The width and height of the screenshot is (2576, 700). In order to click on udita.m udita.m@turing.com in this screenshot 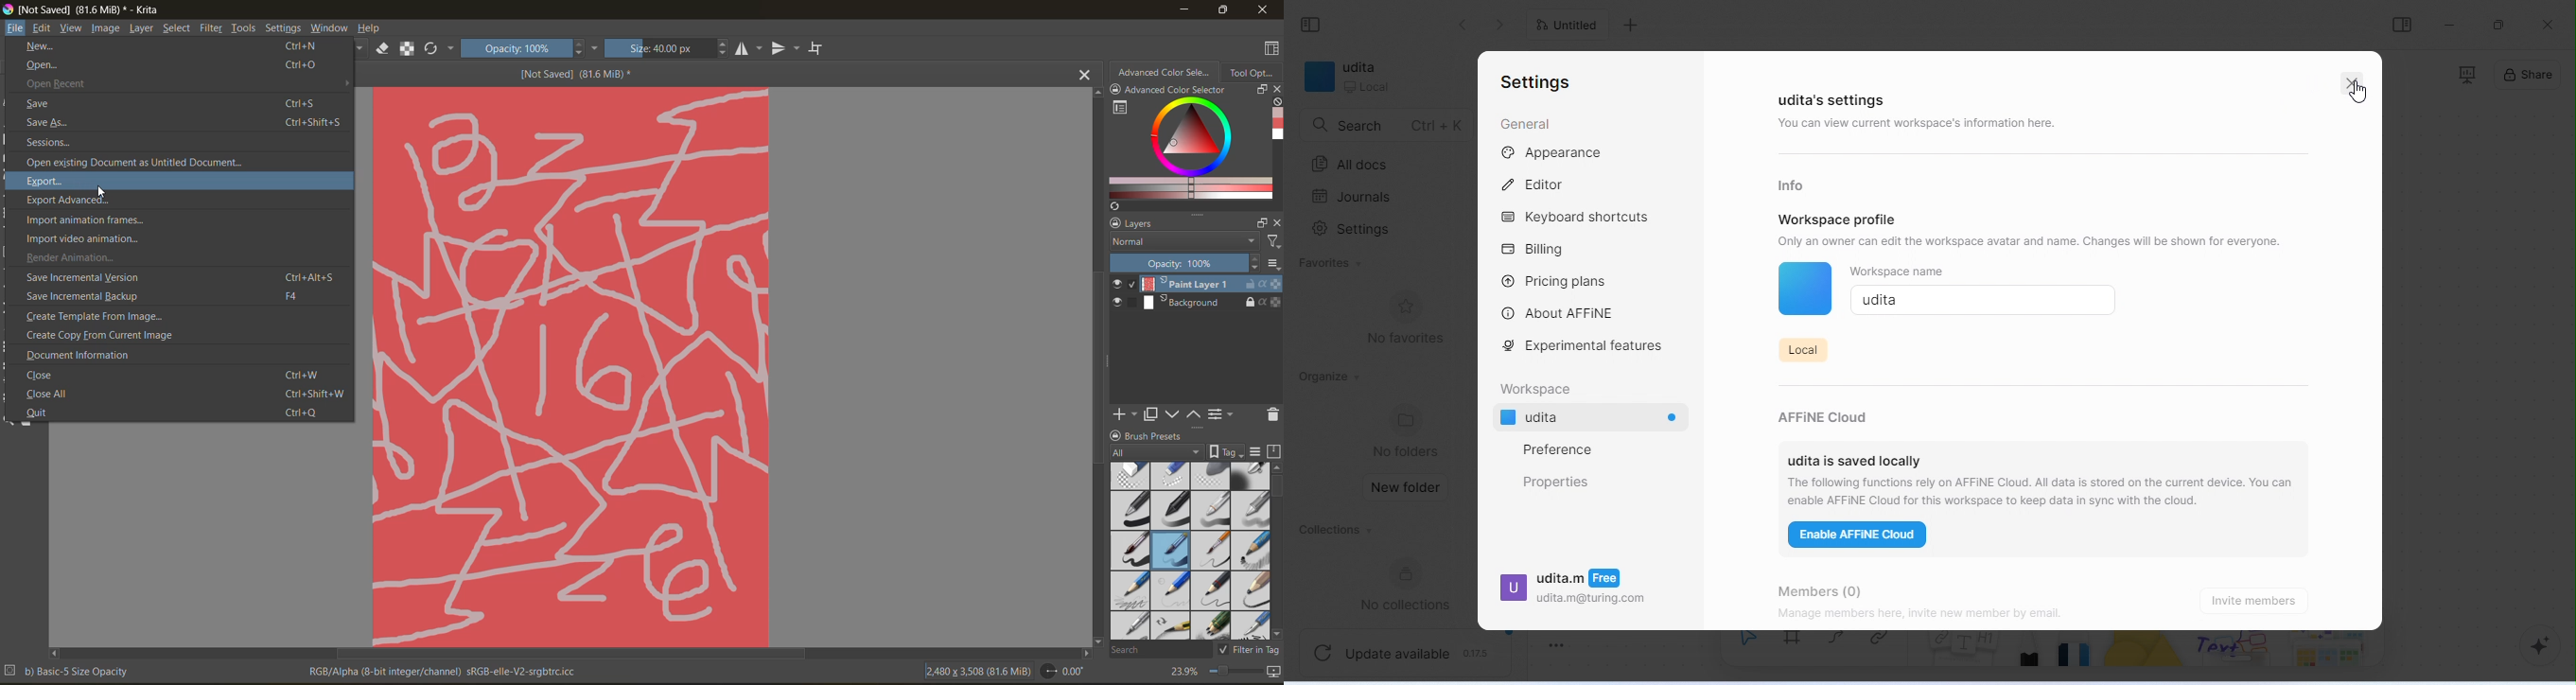, I will do `click(1573, 592)`.